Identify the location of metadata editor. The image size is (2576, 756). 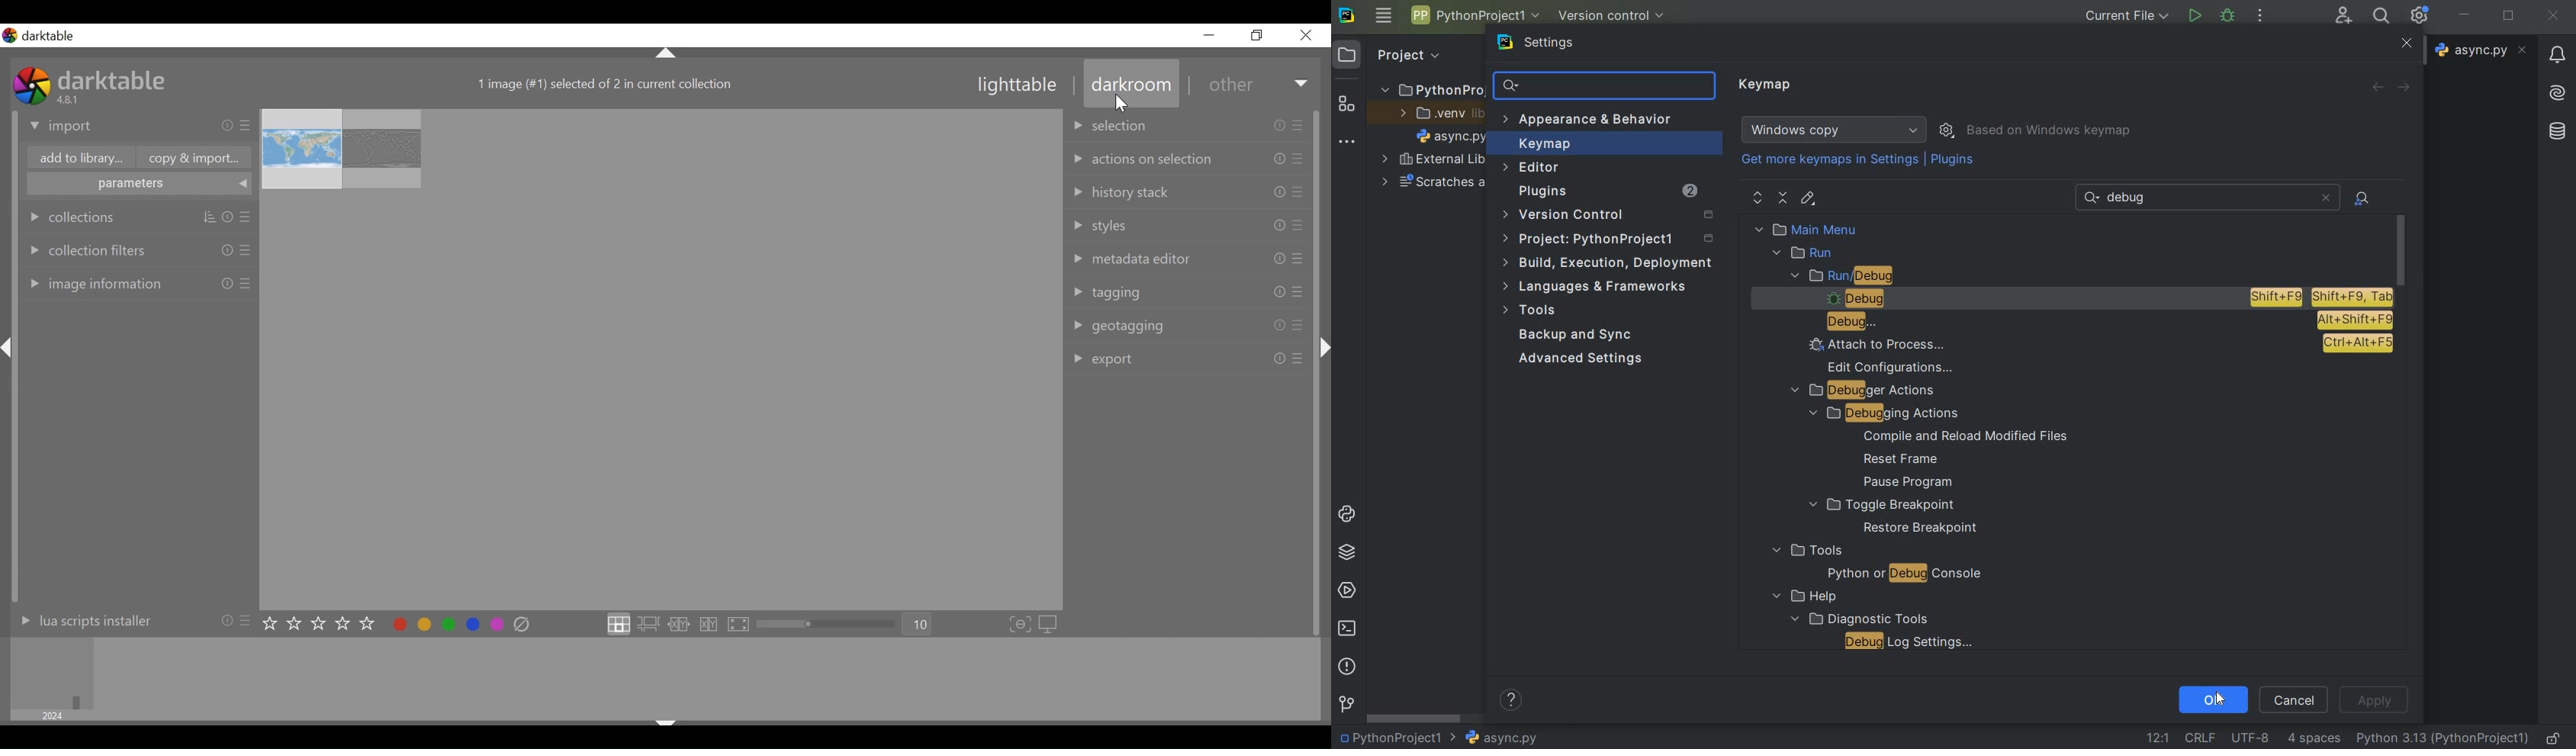
(1187, 258).